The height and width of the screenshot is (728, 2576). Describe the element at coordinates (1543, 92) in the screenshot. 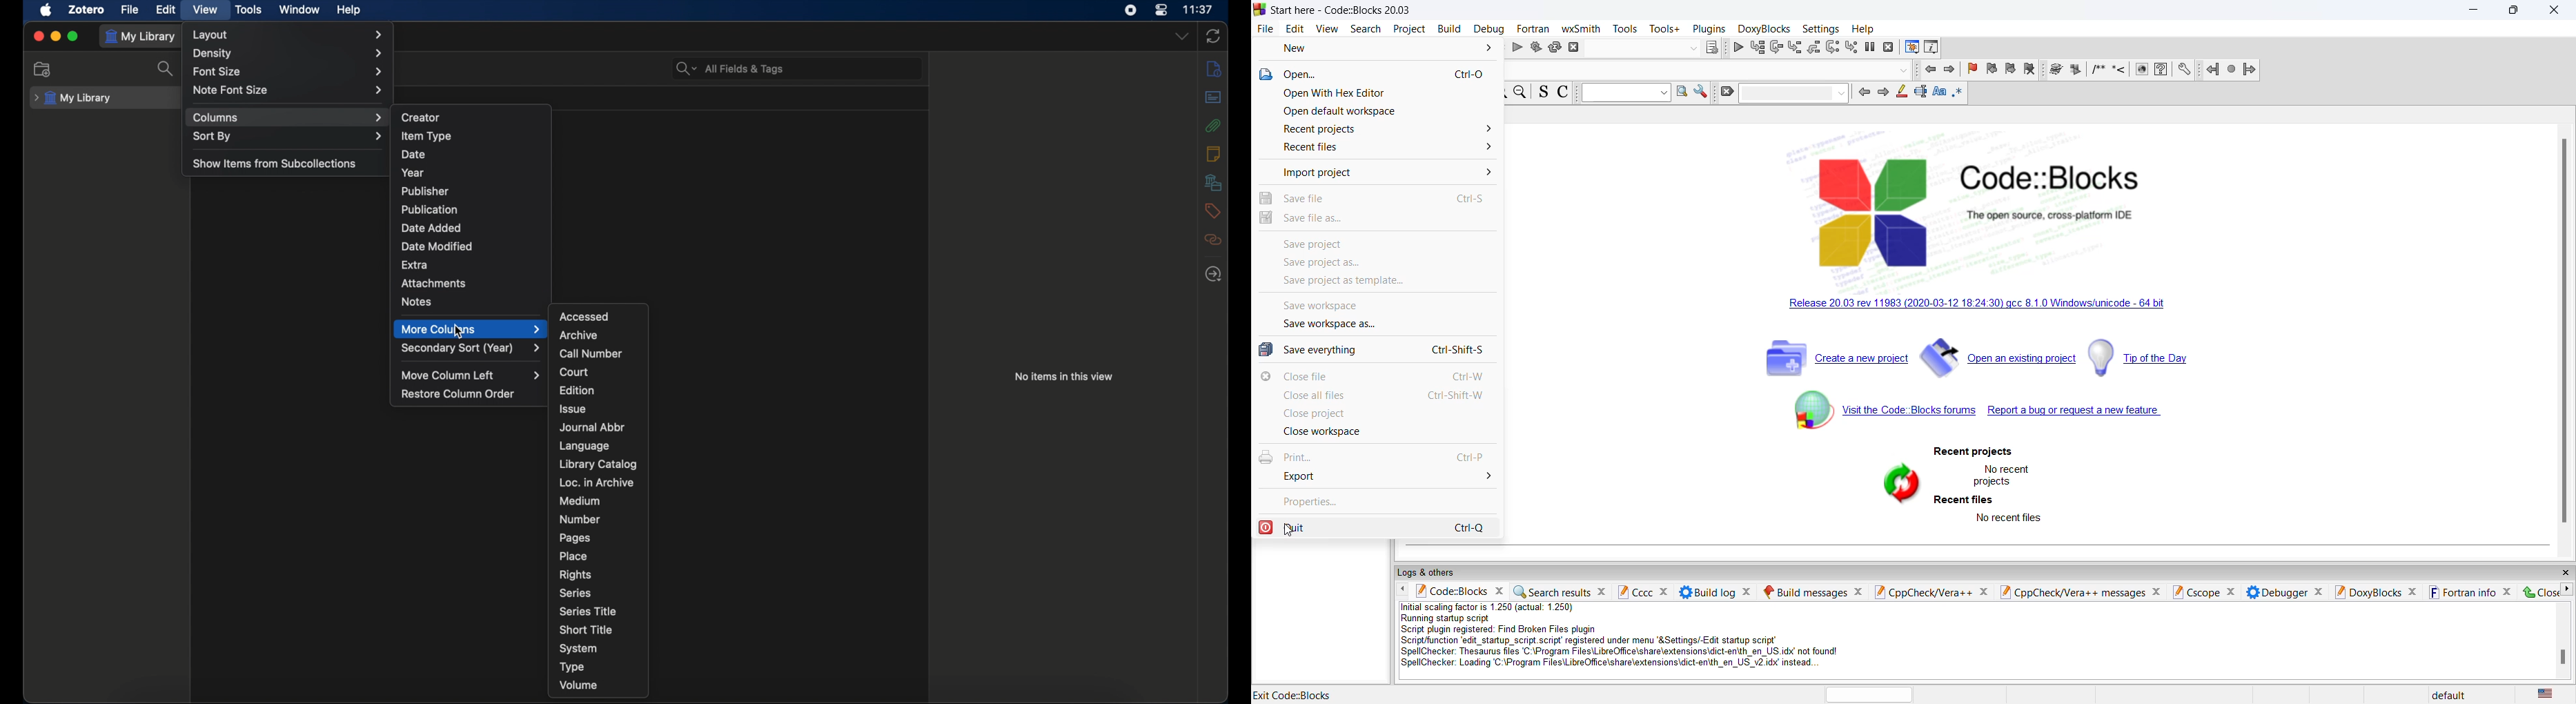

I see `toggle source` at that location.